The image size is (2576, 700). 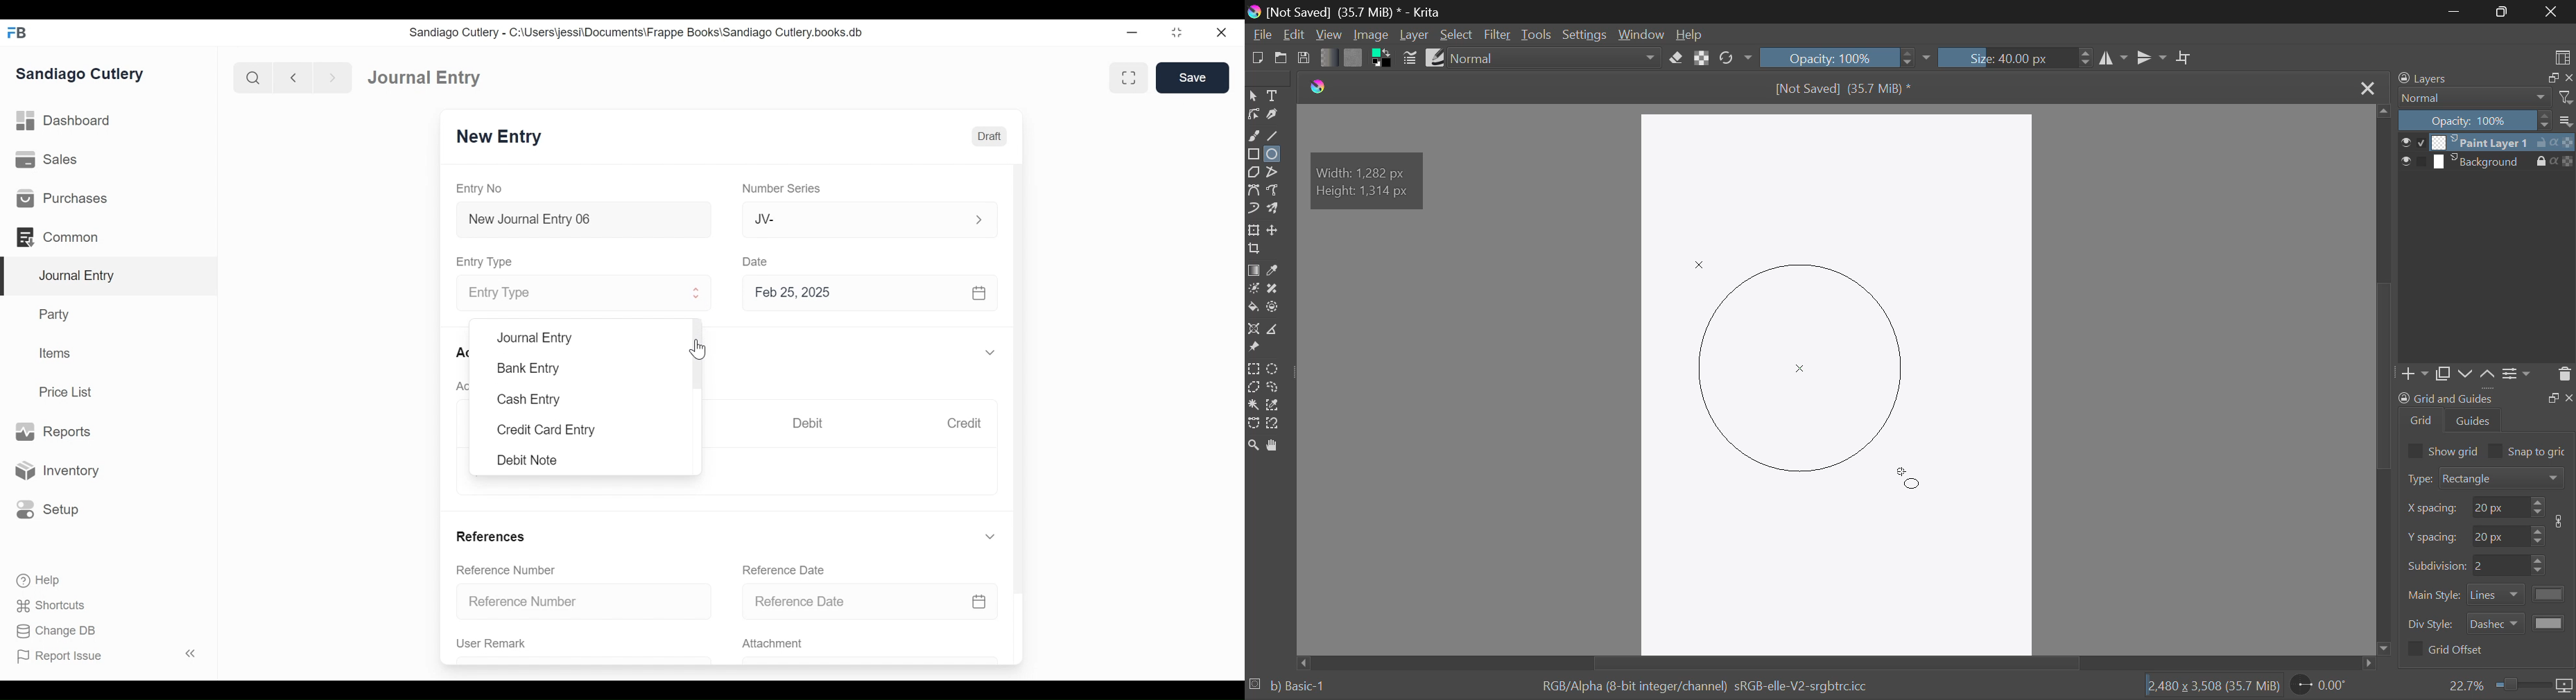 What do you see at coordinates (51, 160) in the screenshot?
I see `Sales` at bounding box center [51, 160].